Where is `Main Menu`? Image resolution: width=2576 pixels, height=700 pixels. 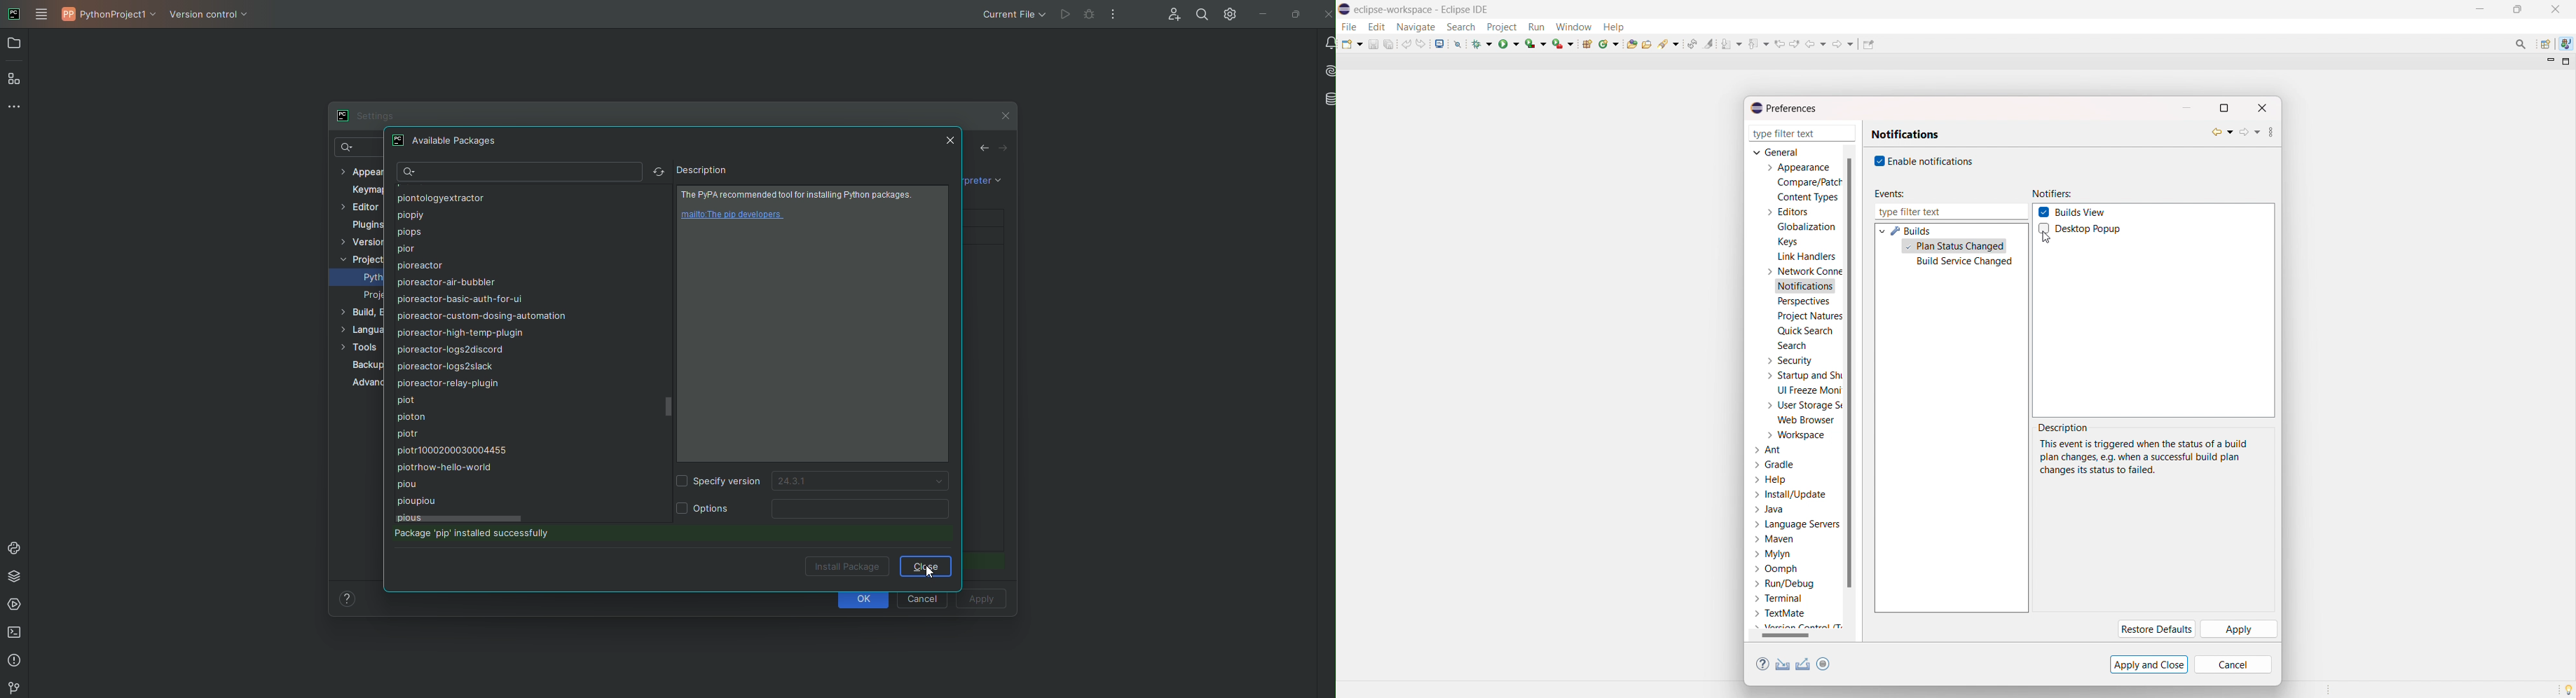
Main Menu is located at coordinates (43, 14).